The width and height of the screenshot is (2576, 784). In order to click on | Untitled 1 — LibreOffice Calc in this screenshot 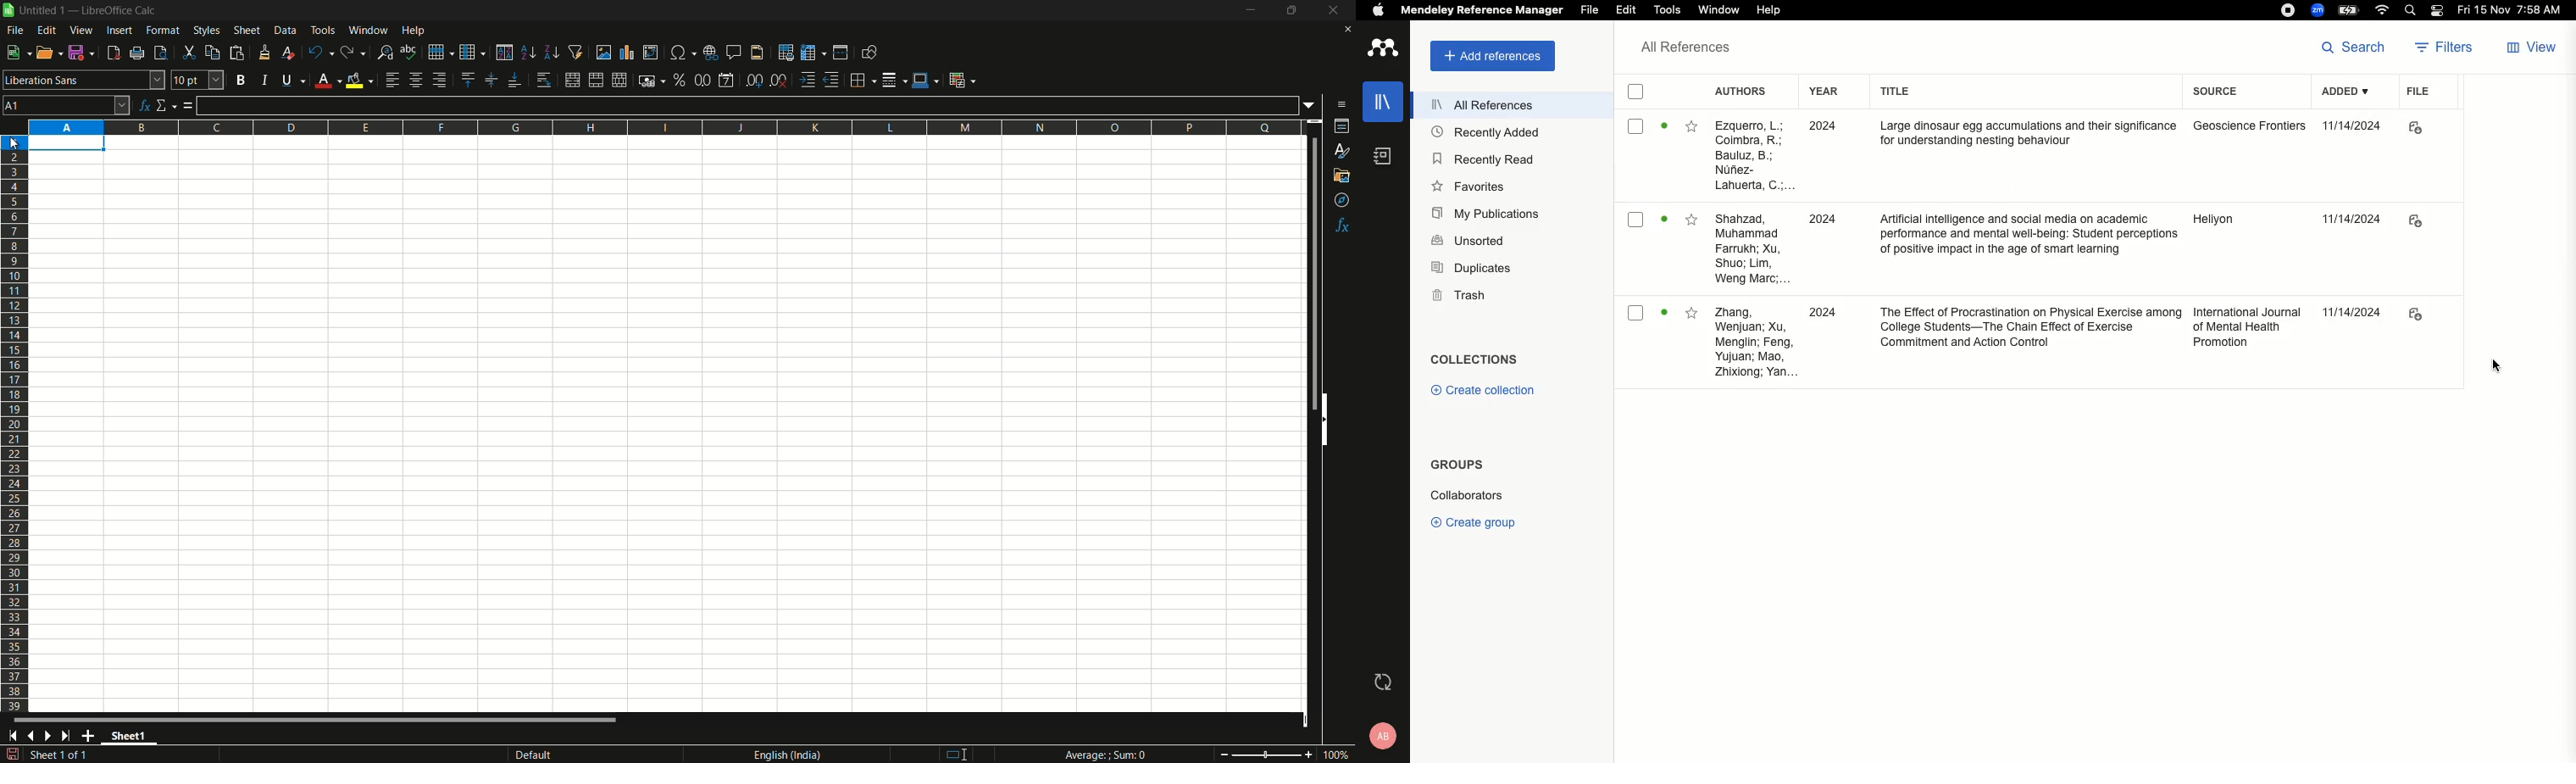, I will do `click(85, 9)`.